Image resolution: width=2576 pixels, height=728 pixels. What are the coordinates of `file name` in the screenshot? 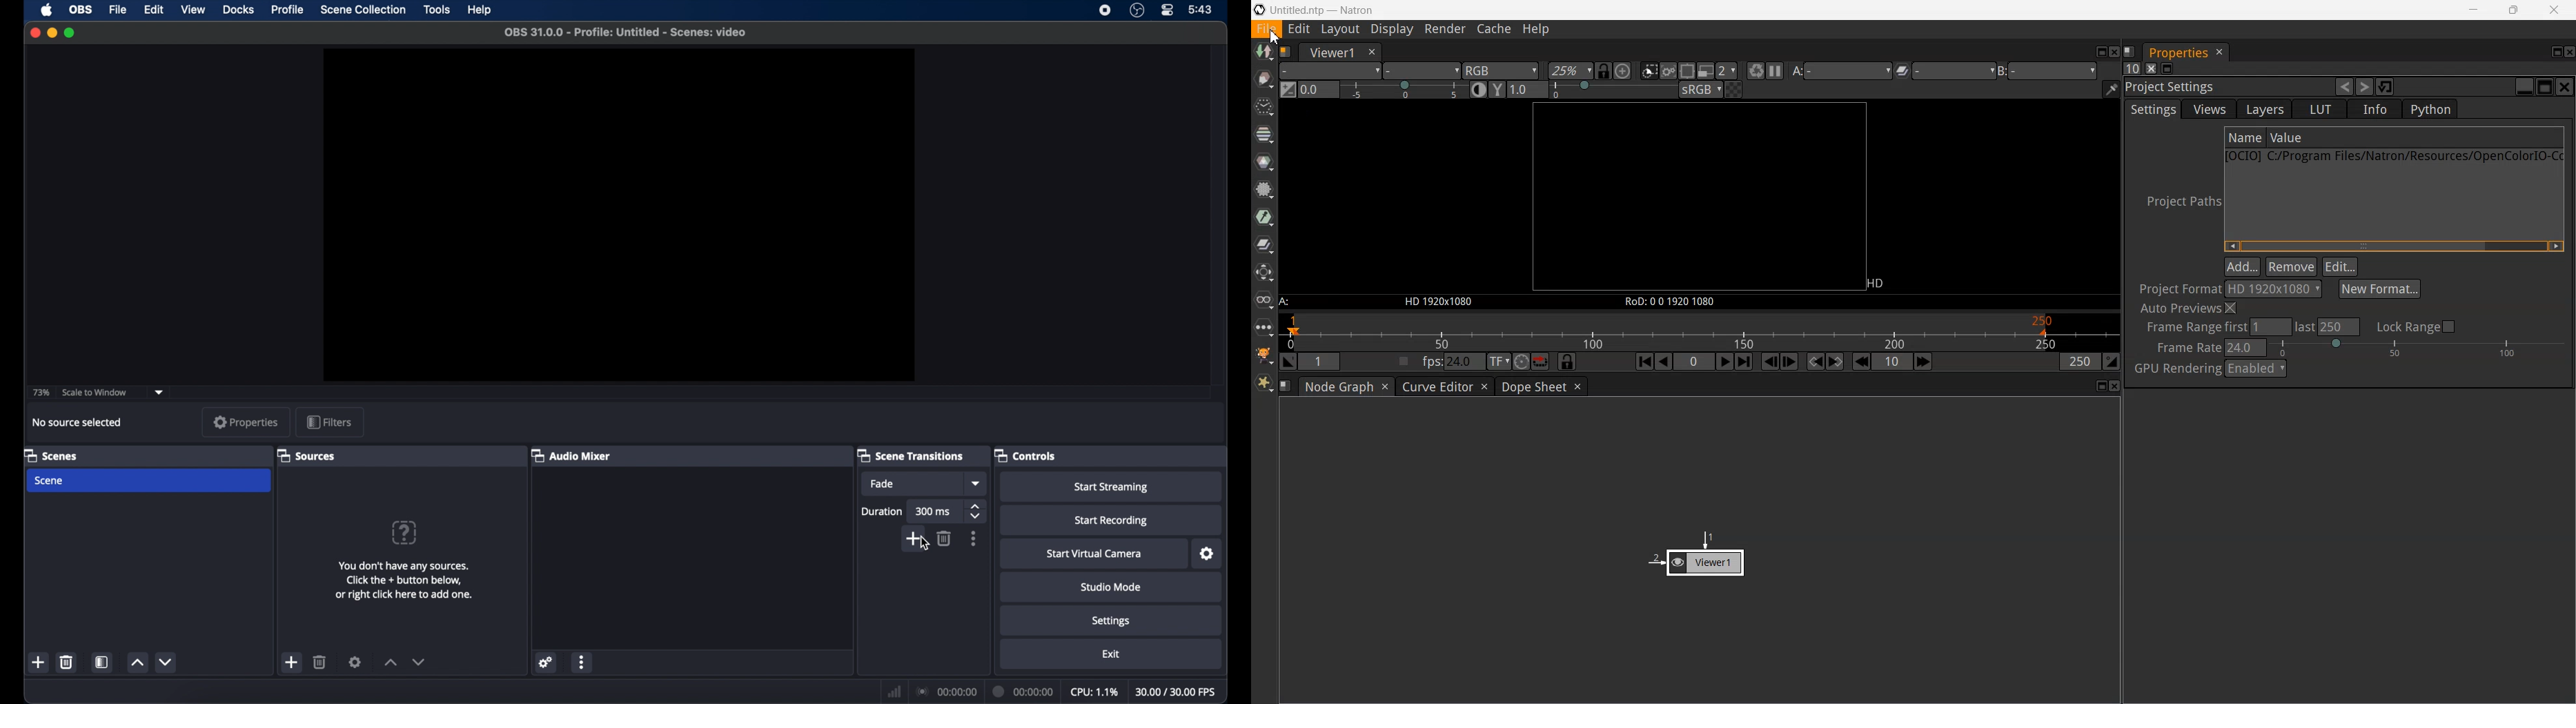 It's located at (627, 32).